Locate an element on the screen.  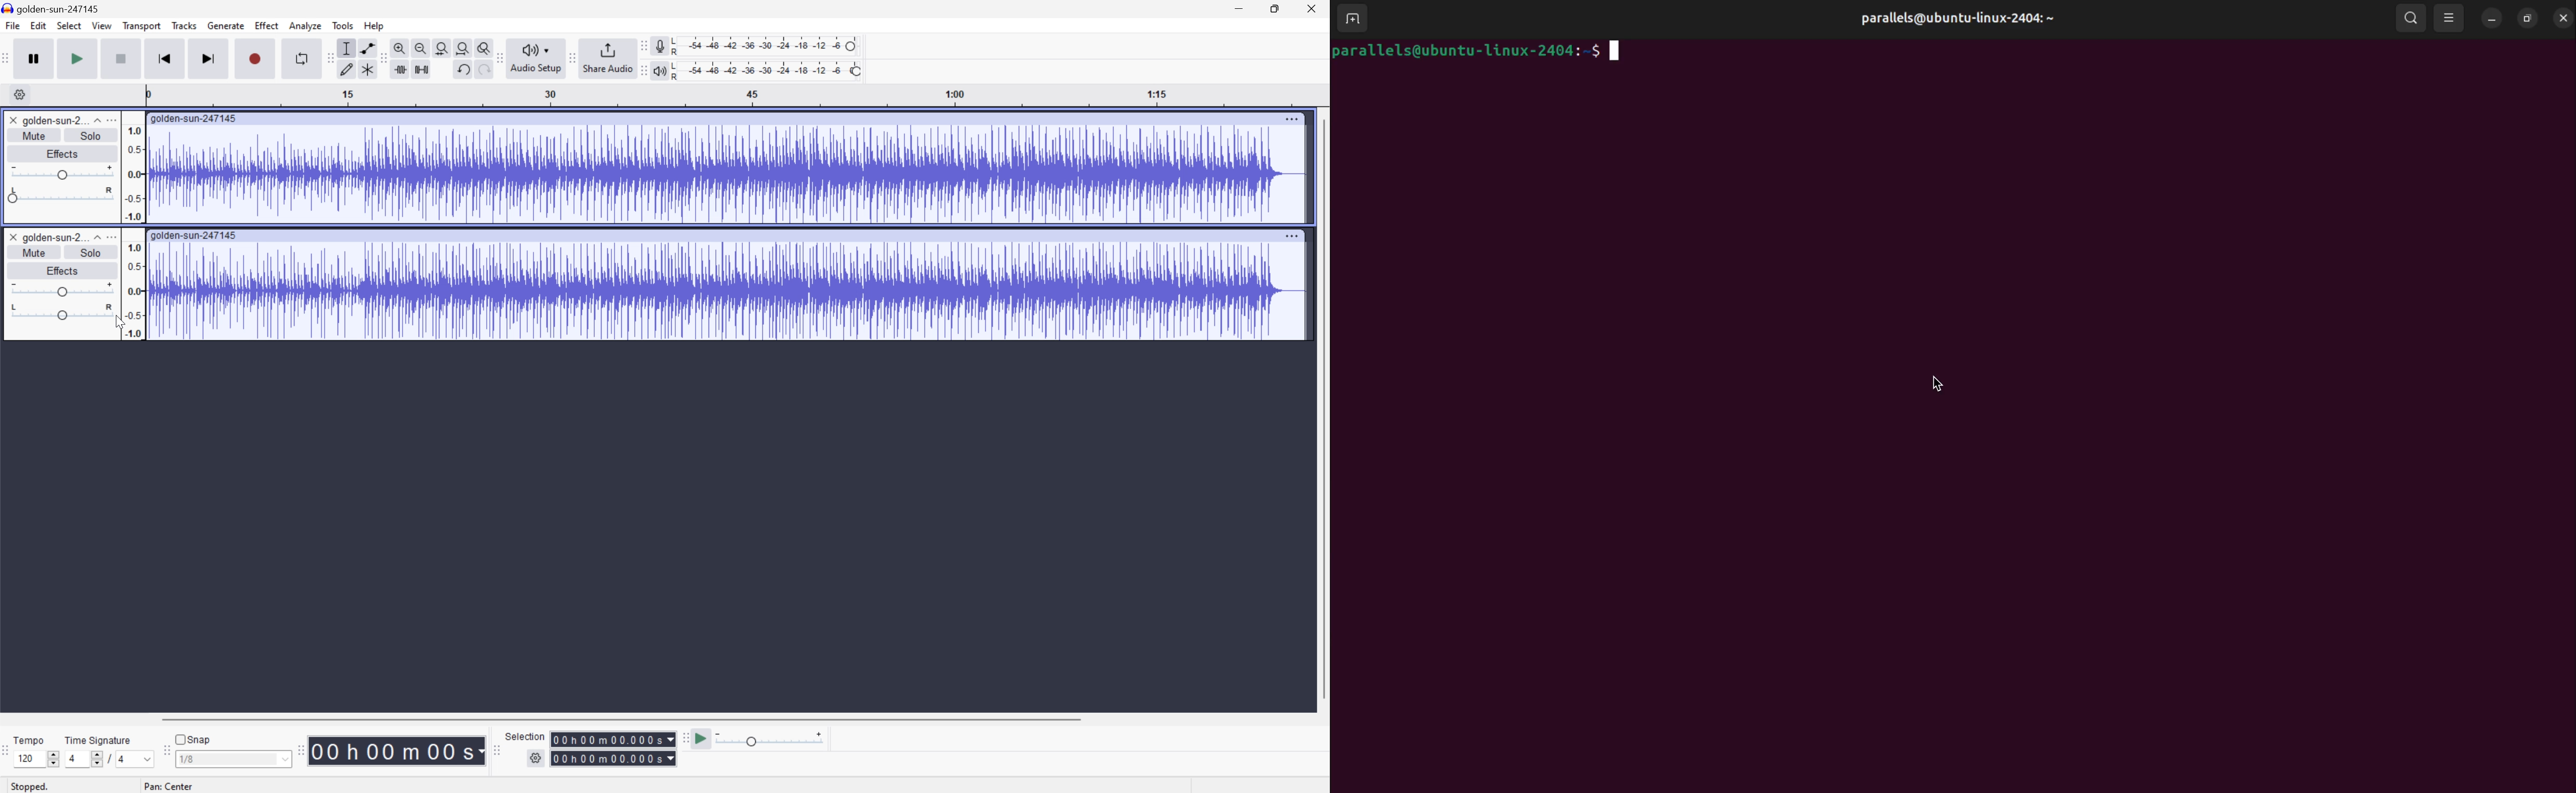
Solo is located at coordinates (91, 136).